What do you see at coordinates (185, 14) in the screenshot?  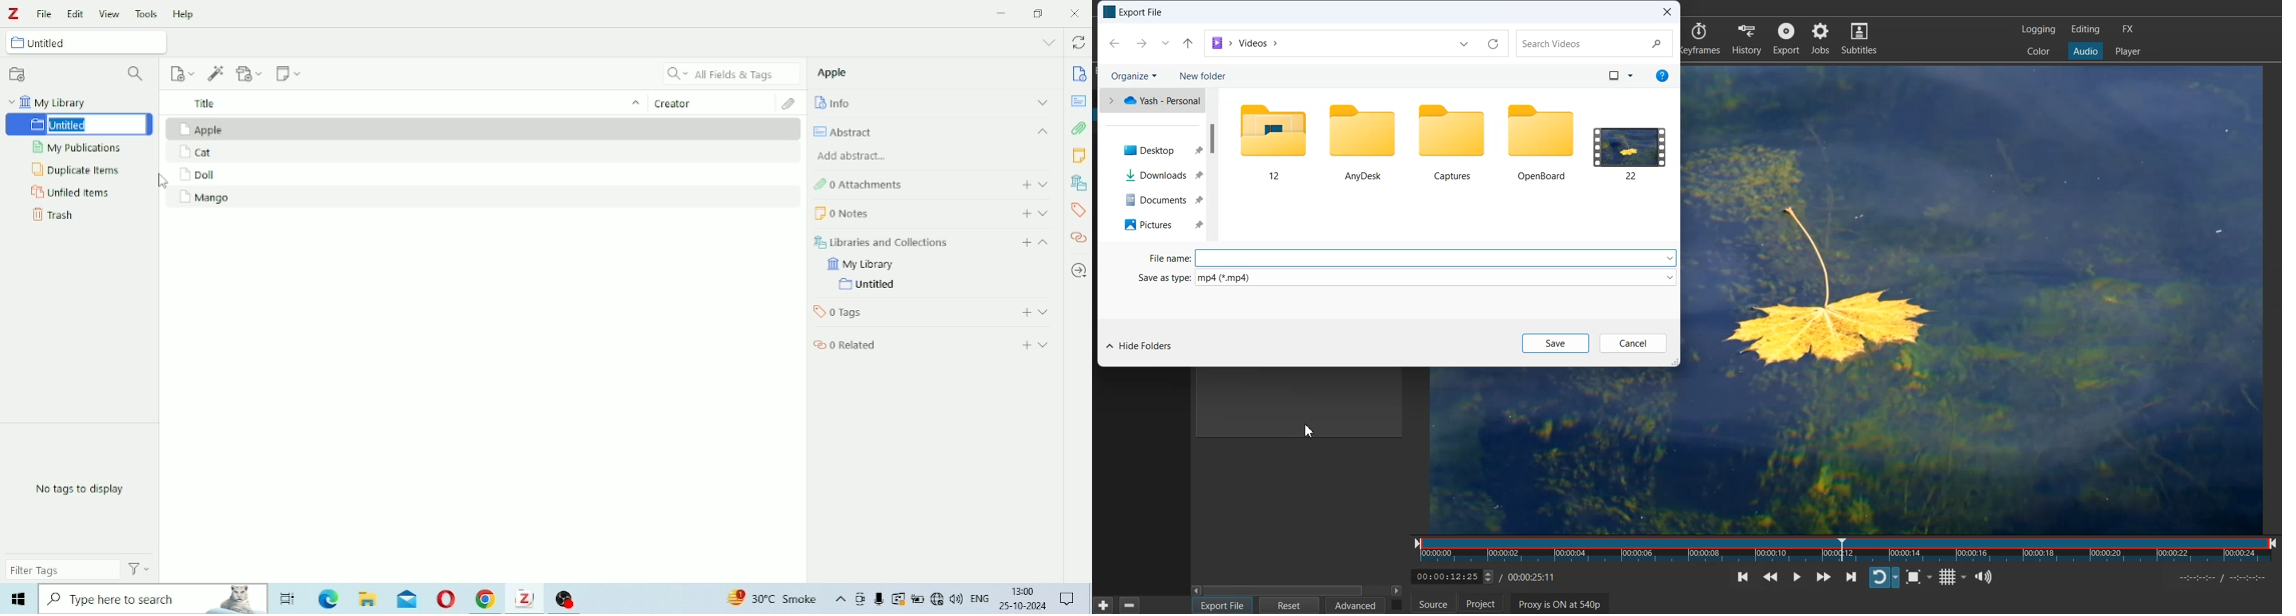 I see `Help` at bounding box center [185, 14].